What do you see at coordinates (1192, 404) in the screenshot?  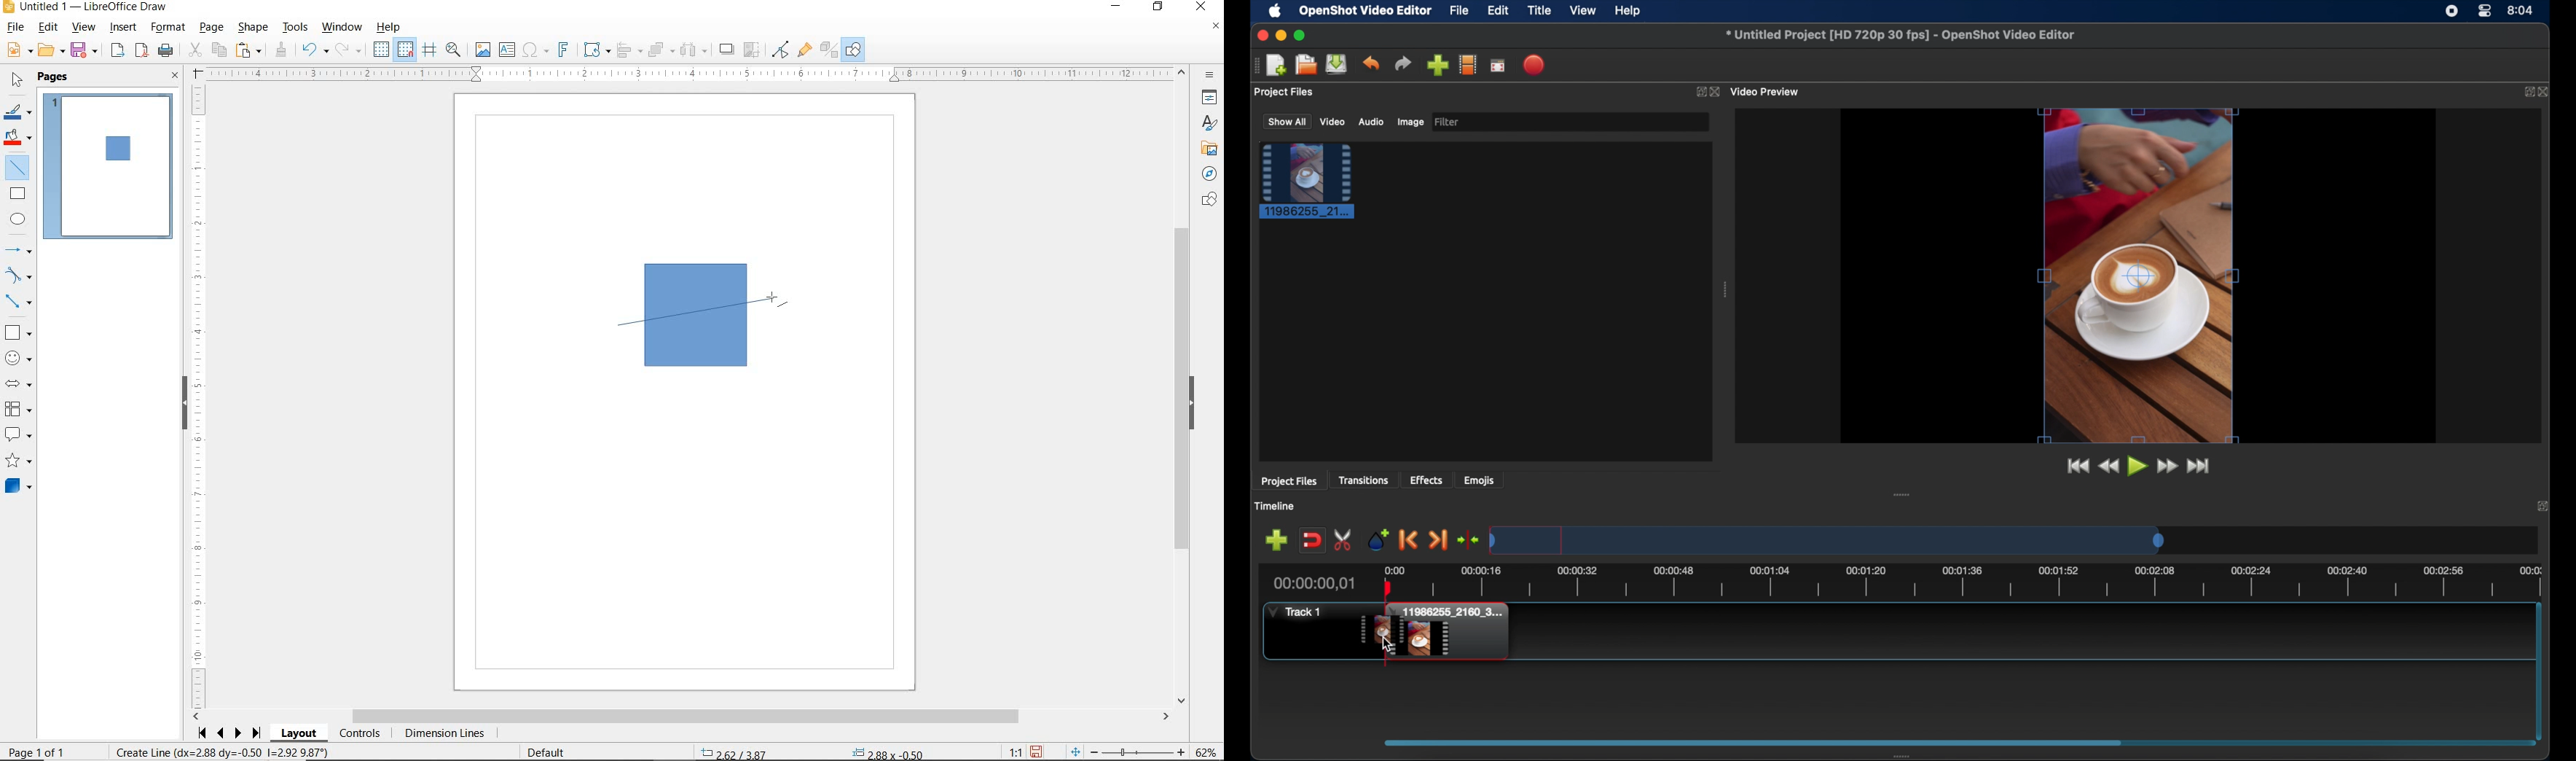 I see `HIDE` at bounding box center [1192, 404].